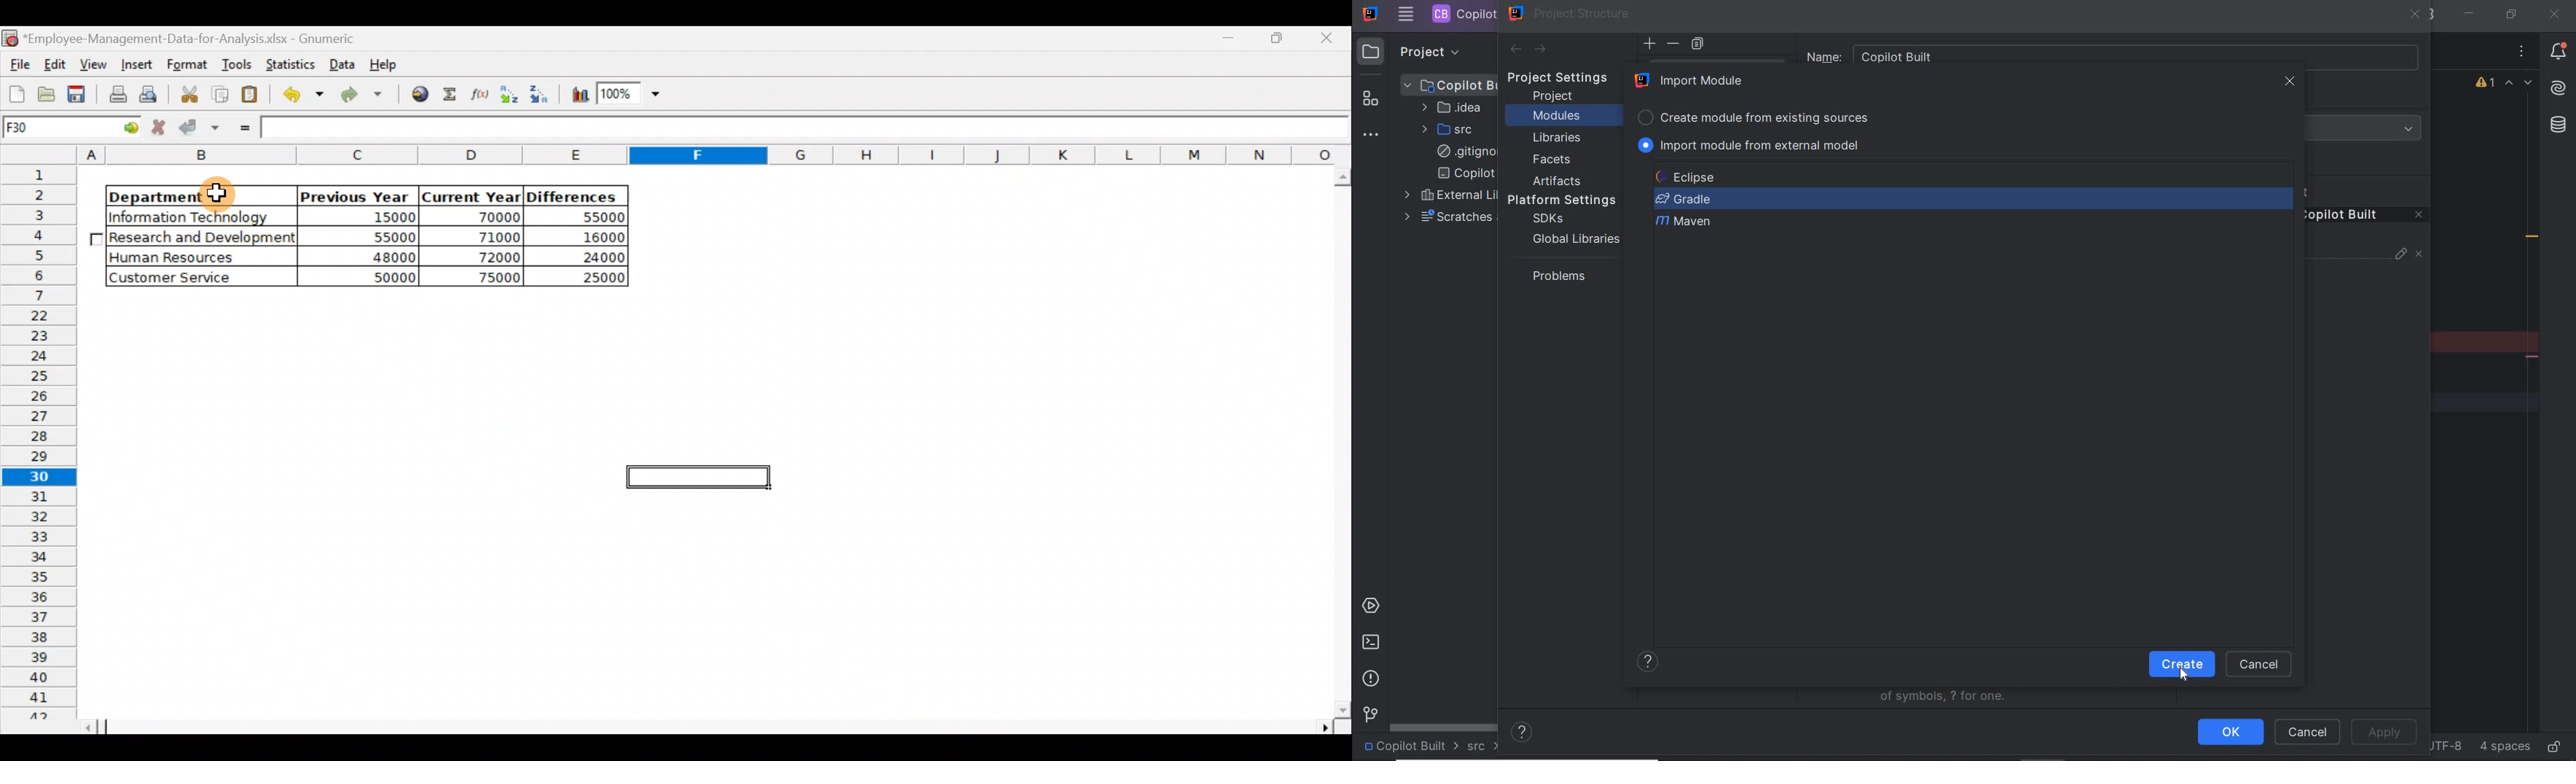 The height and width of the screenshot is (784, 2576). Describe the element at coordinates (486, 216) in the screenshot. I see `70000` at that location.